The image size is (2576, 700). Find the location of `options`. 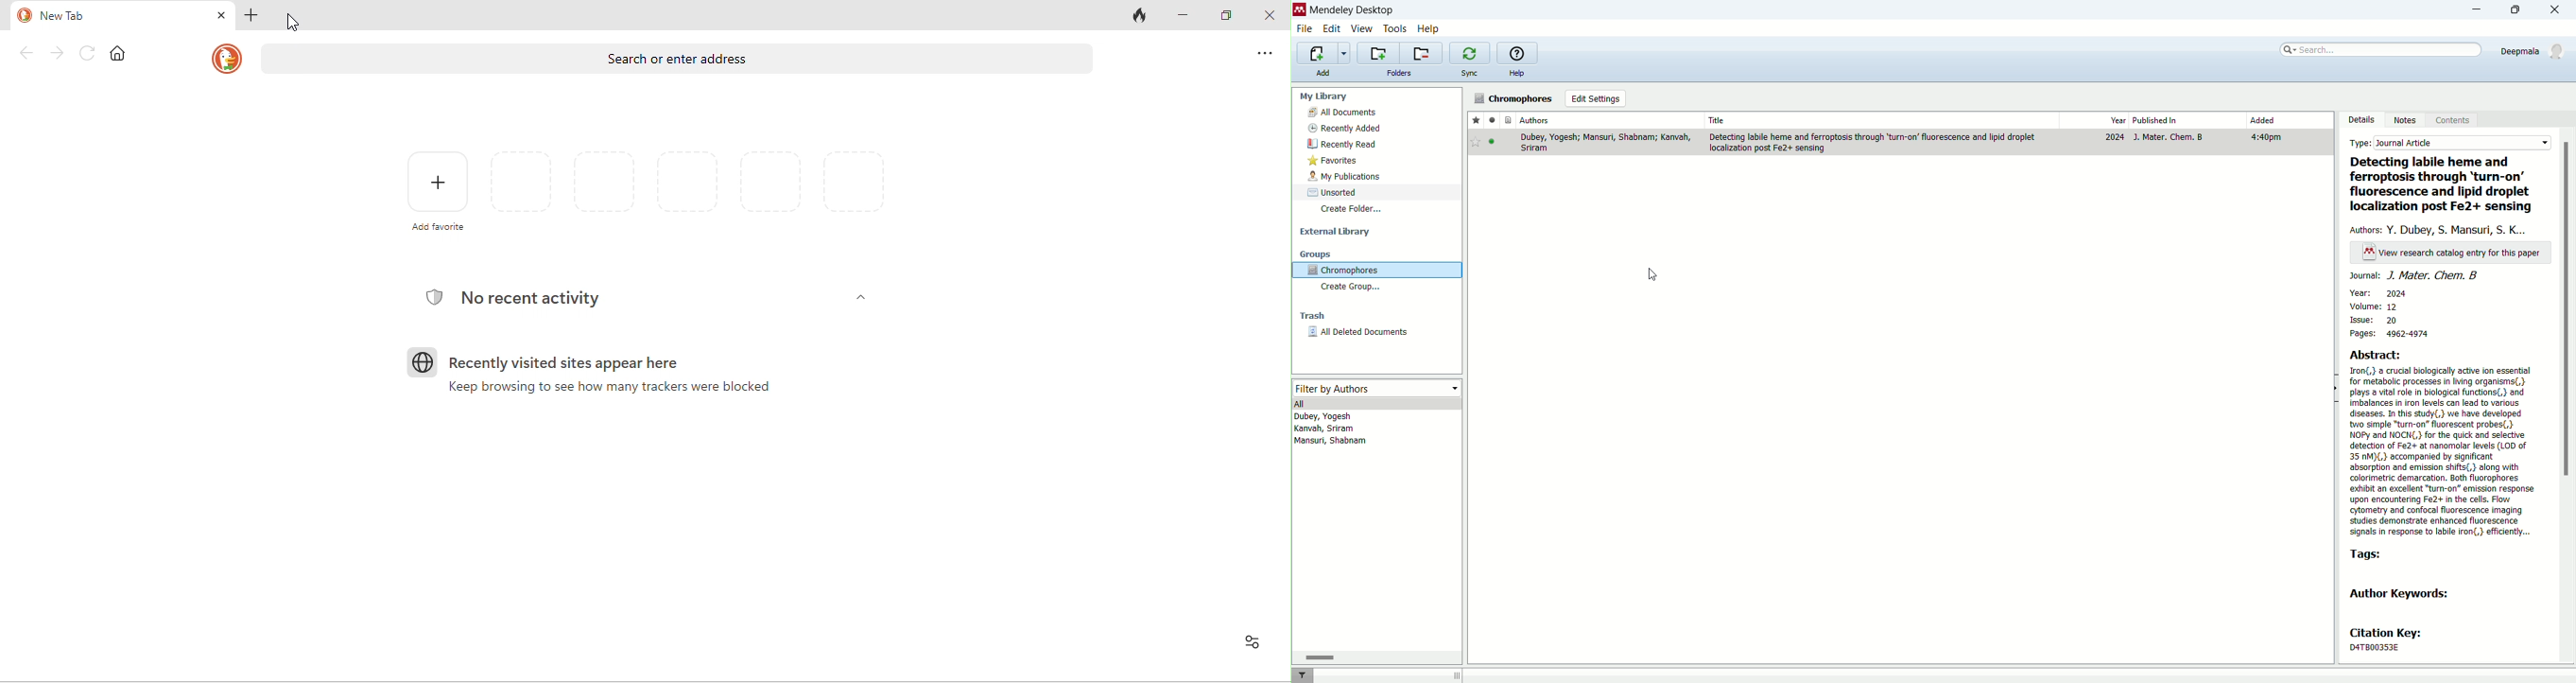

options is located at coordinates (1265, 53).